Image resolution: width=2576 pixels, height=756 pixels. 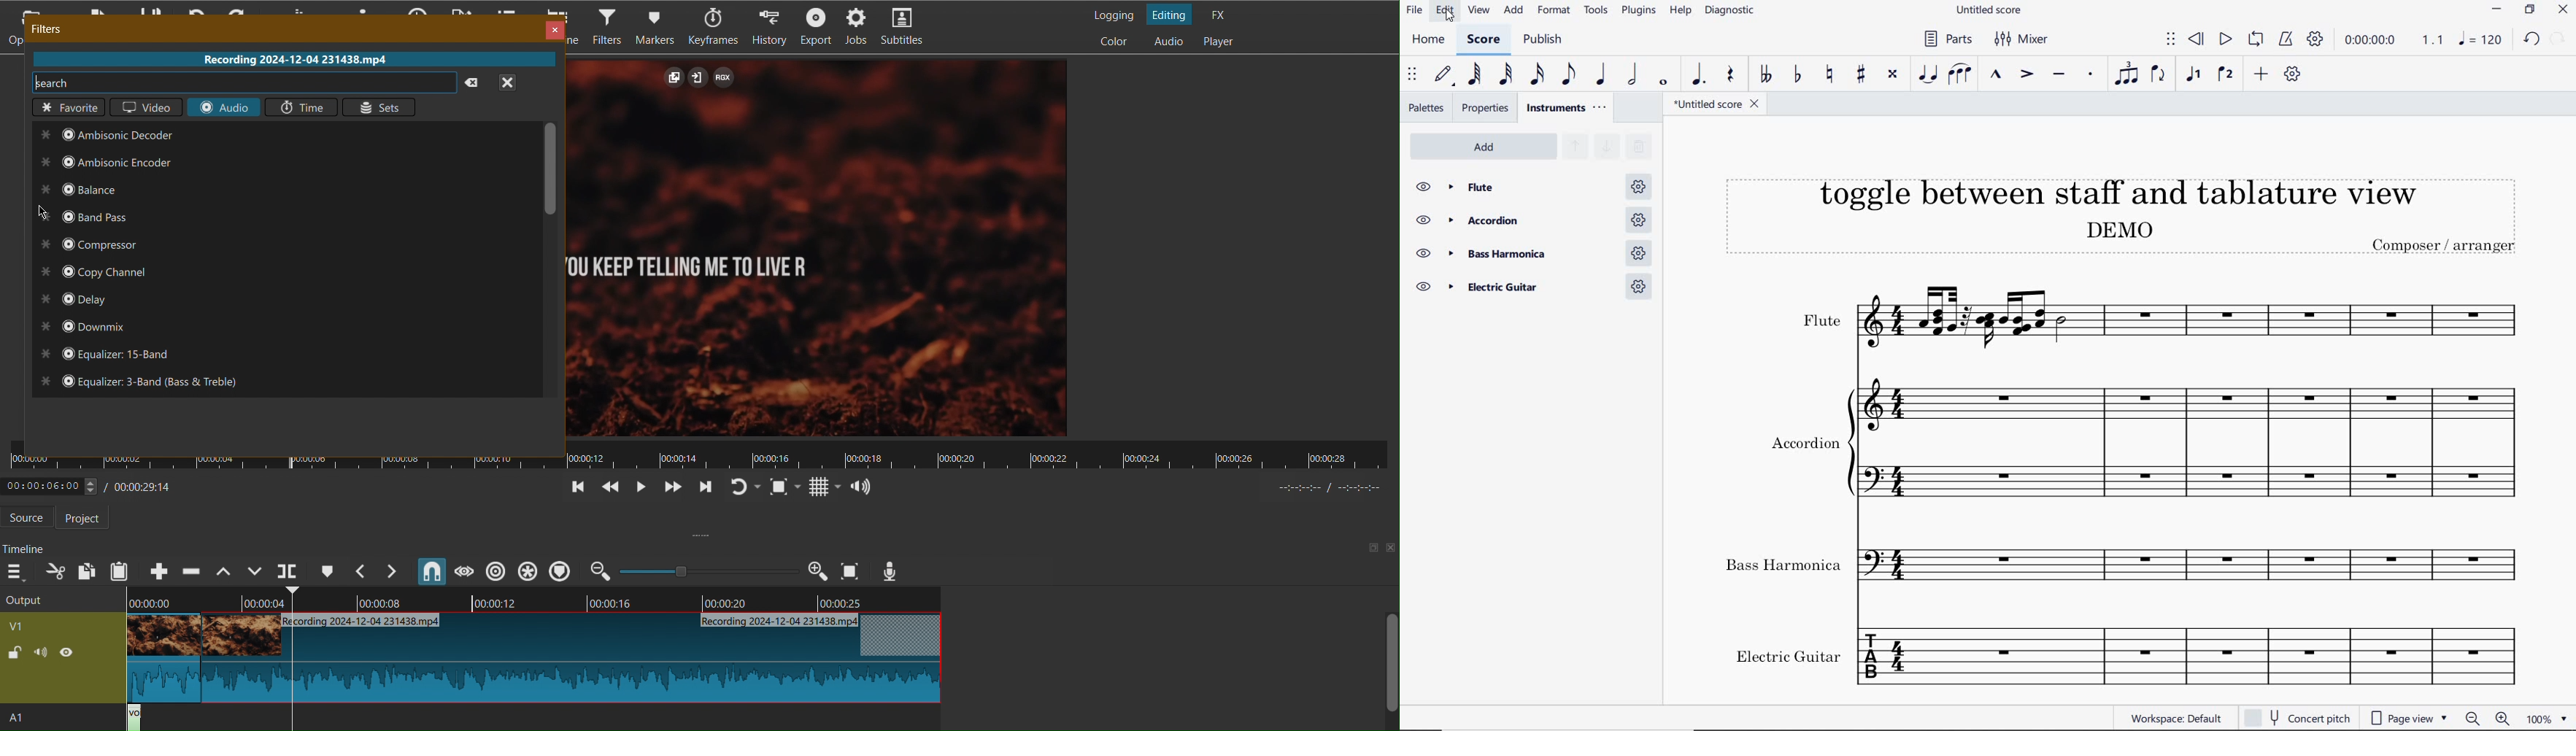 I want to click on Cursor at Bard Pass, so click(x=42, y=212).